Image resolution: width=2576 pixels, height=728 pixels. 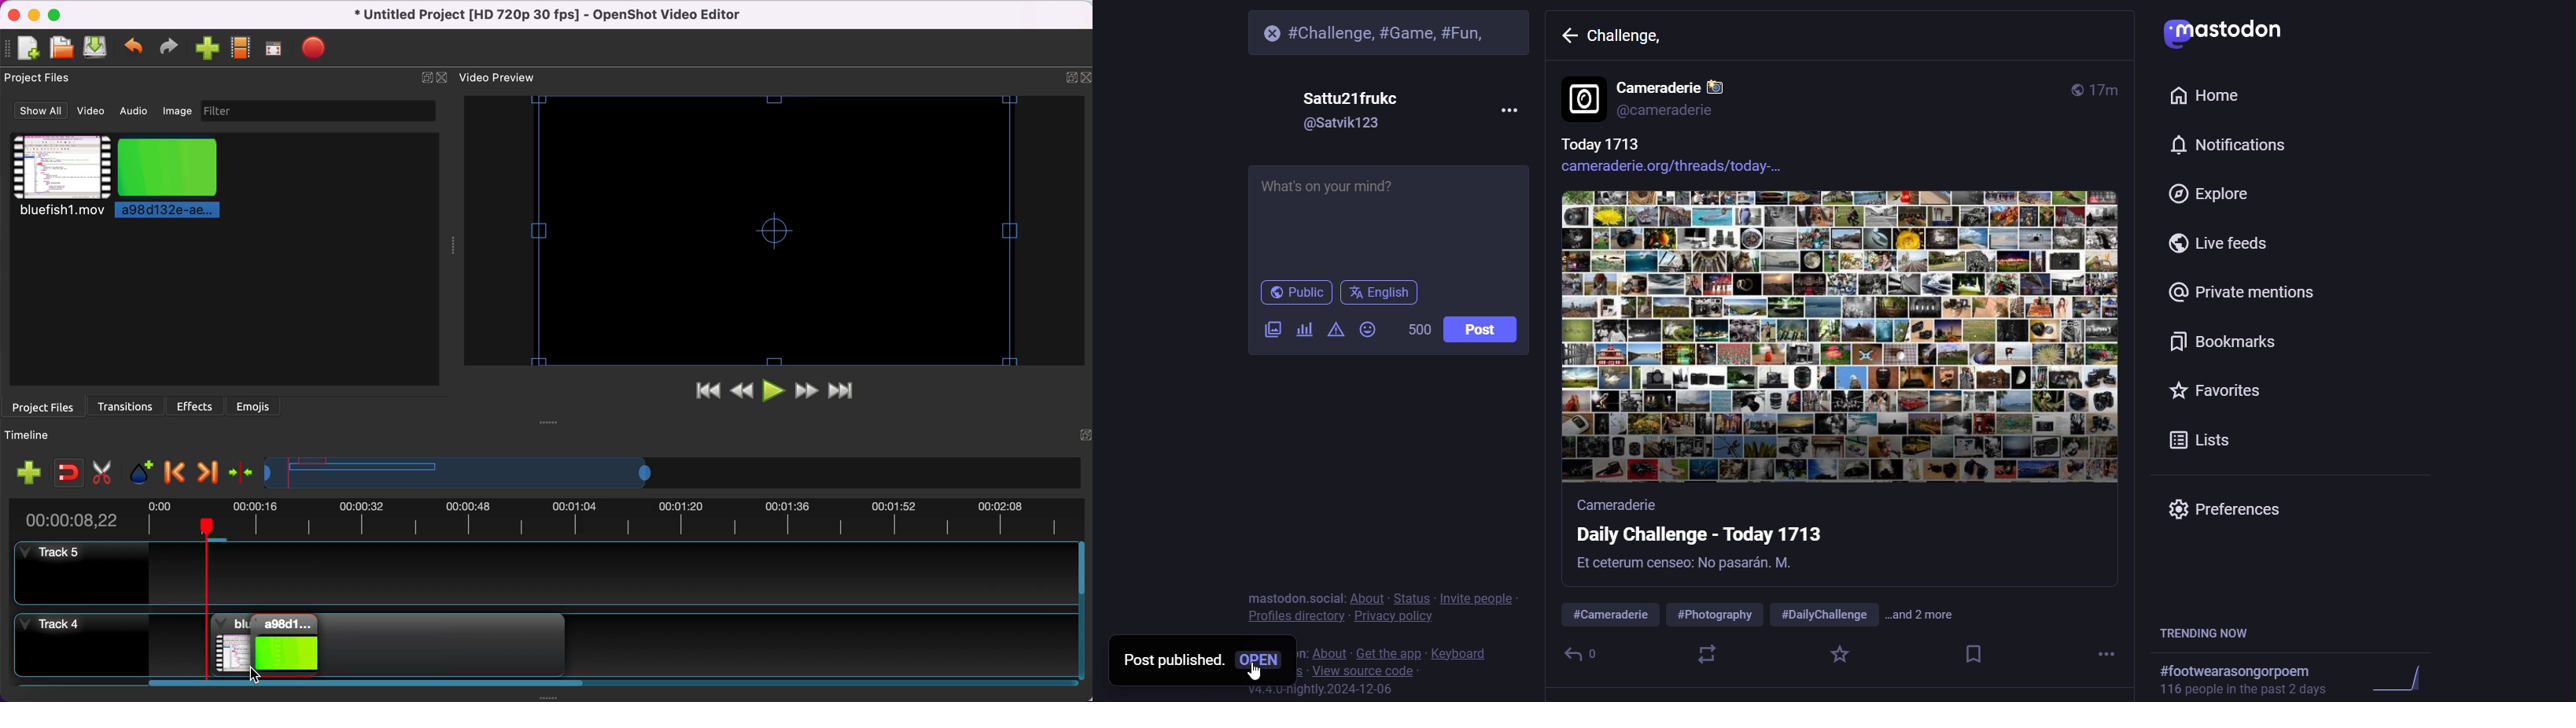 I want to click on public, so click(x=2073, y=87).